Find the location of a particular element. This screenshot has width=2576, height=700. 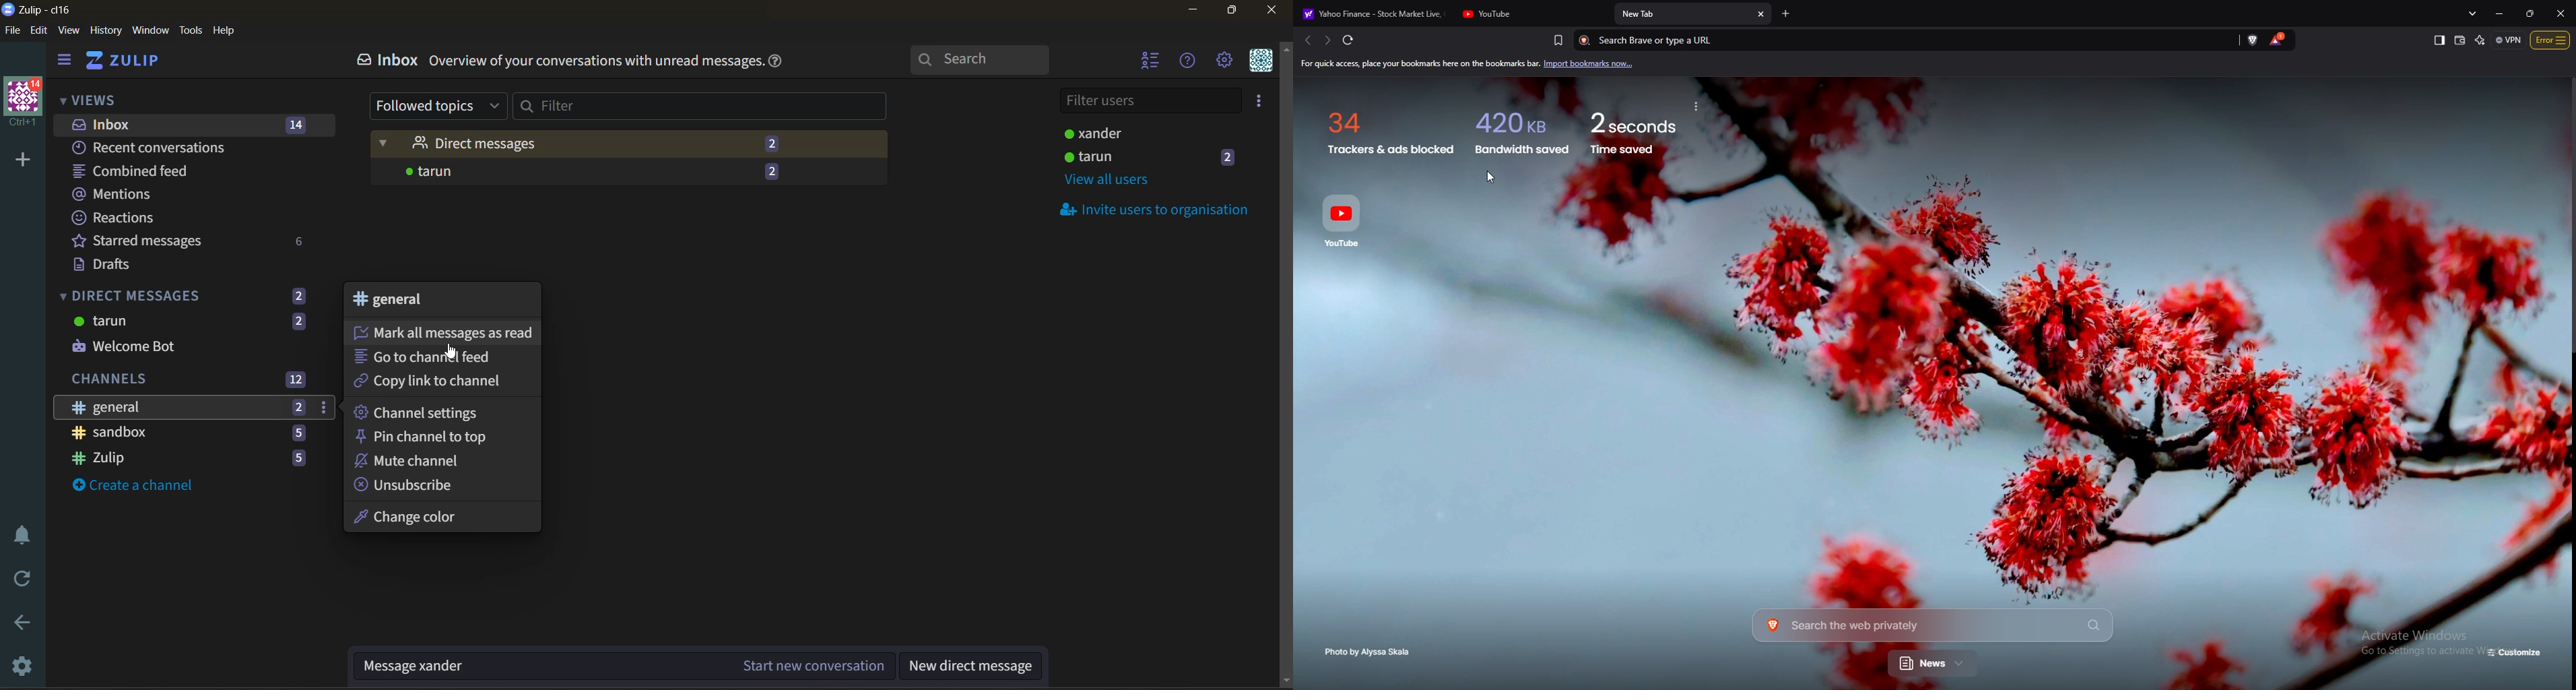

pin channel to top is located at coordinates (428, 437).